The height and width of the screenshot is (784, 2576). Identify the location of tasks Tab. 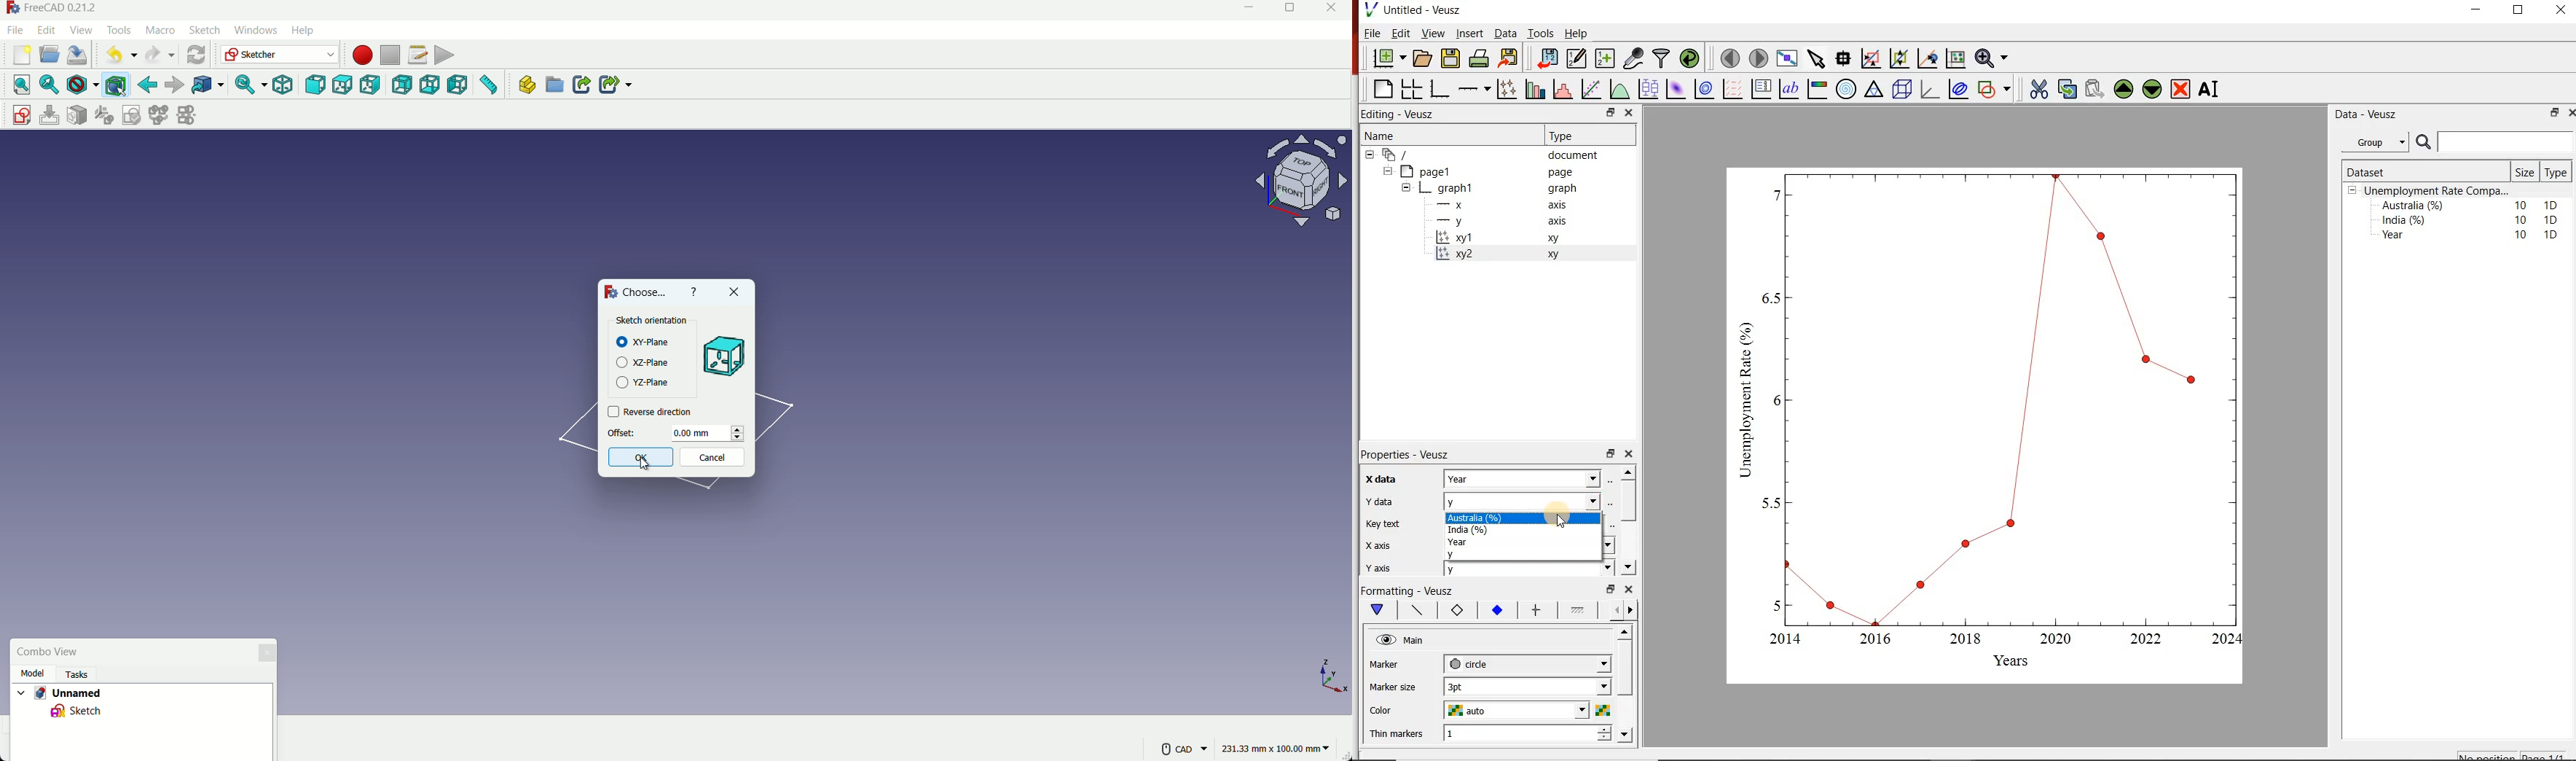
(87, 674).